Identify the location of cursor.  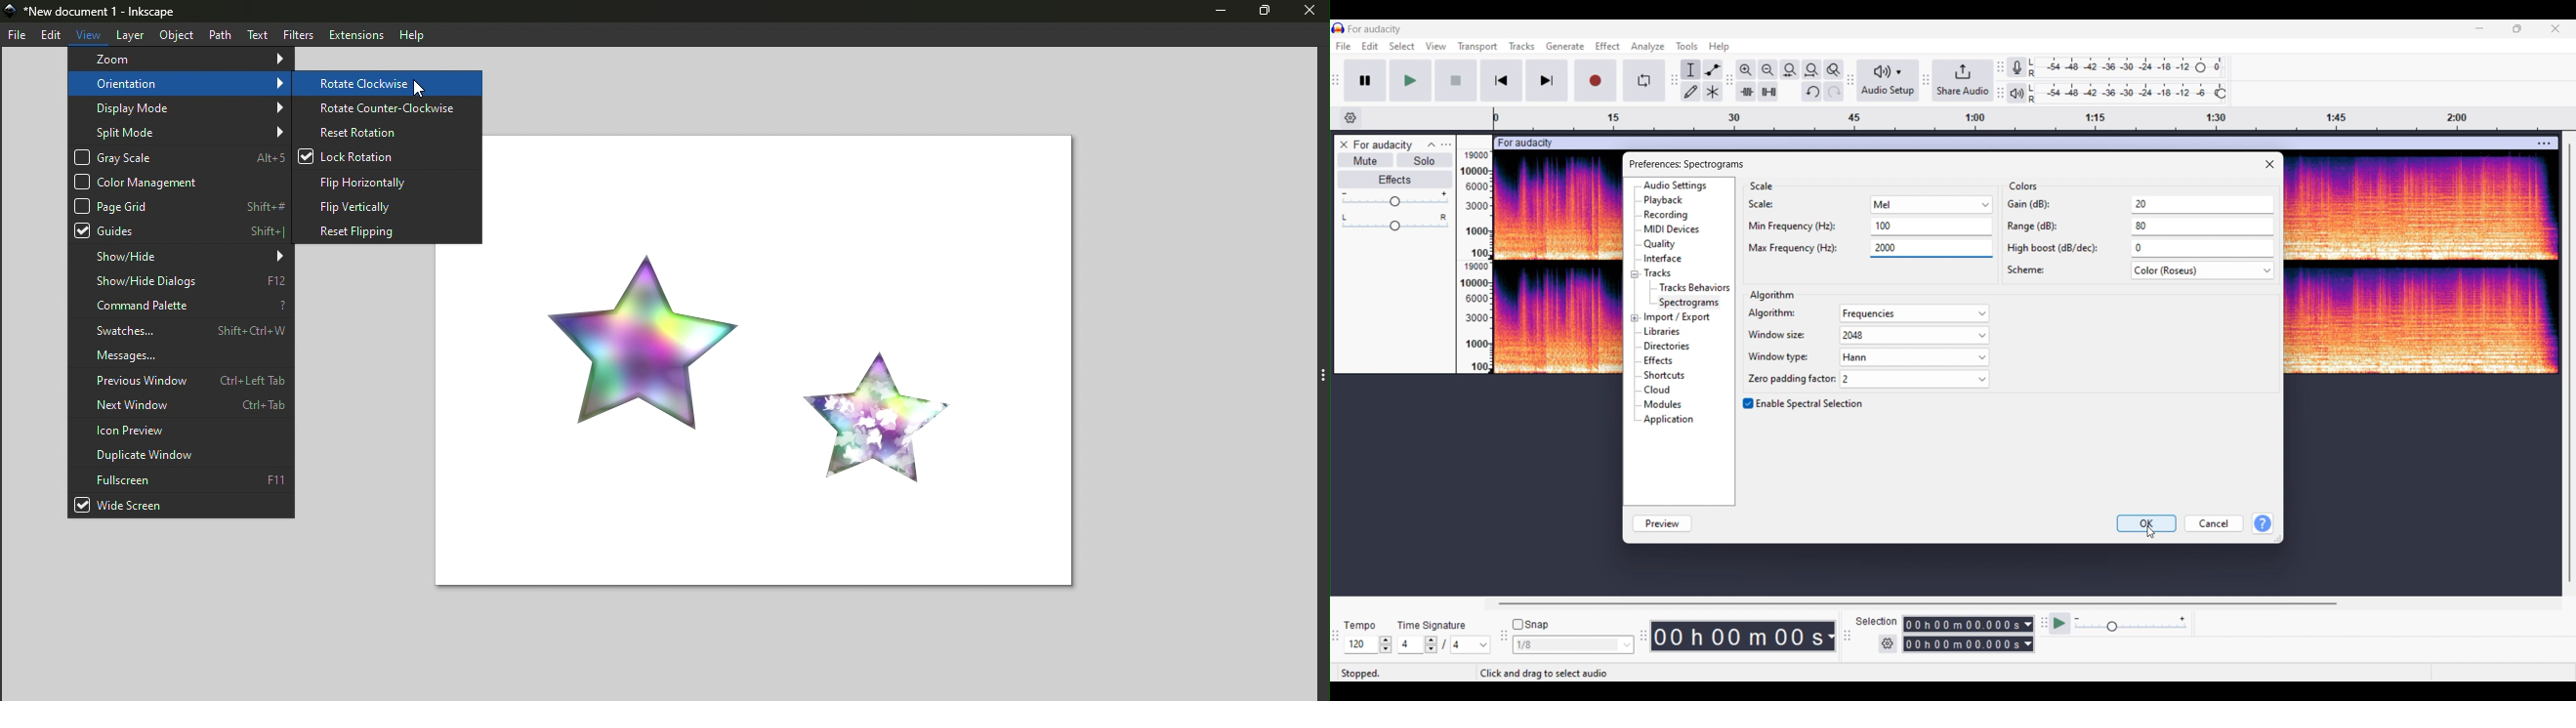
(2151, 532).